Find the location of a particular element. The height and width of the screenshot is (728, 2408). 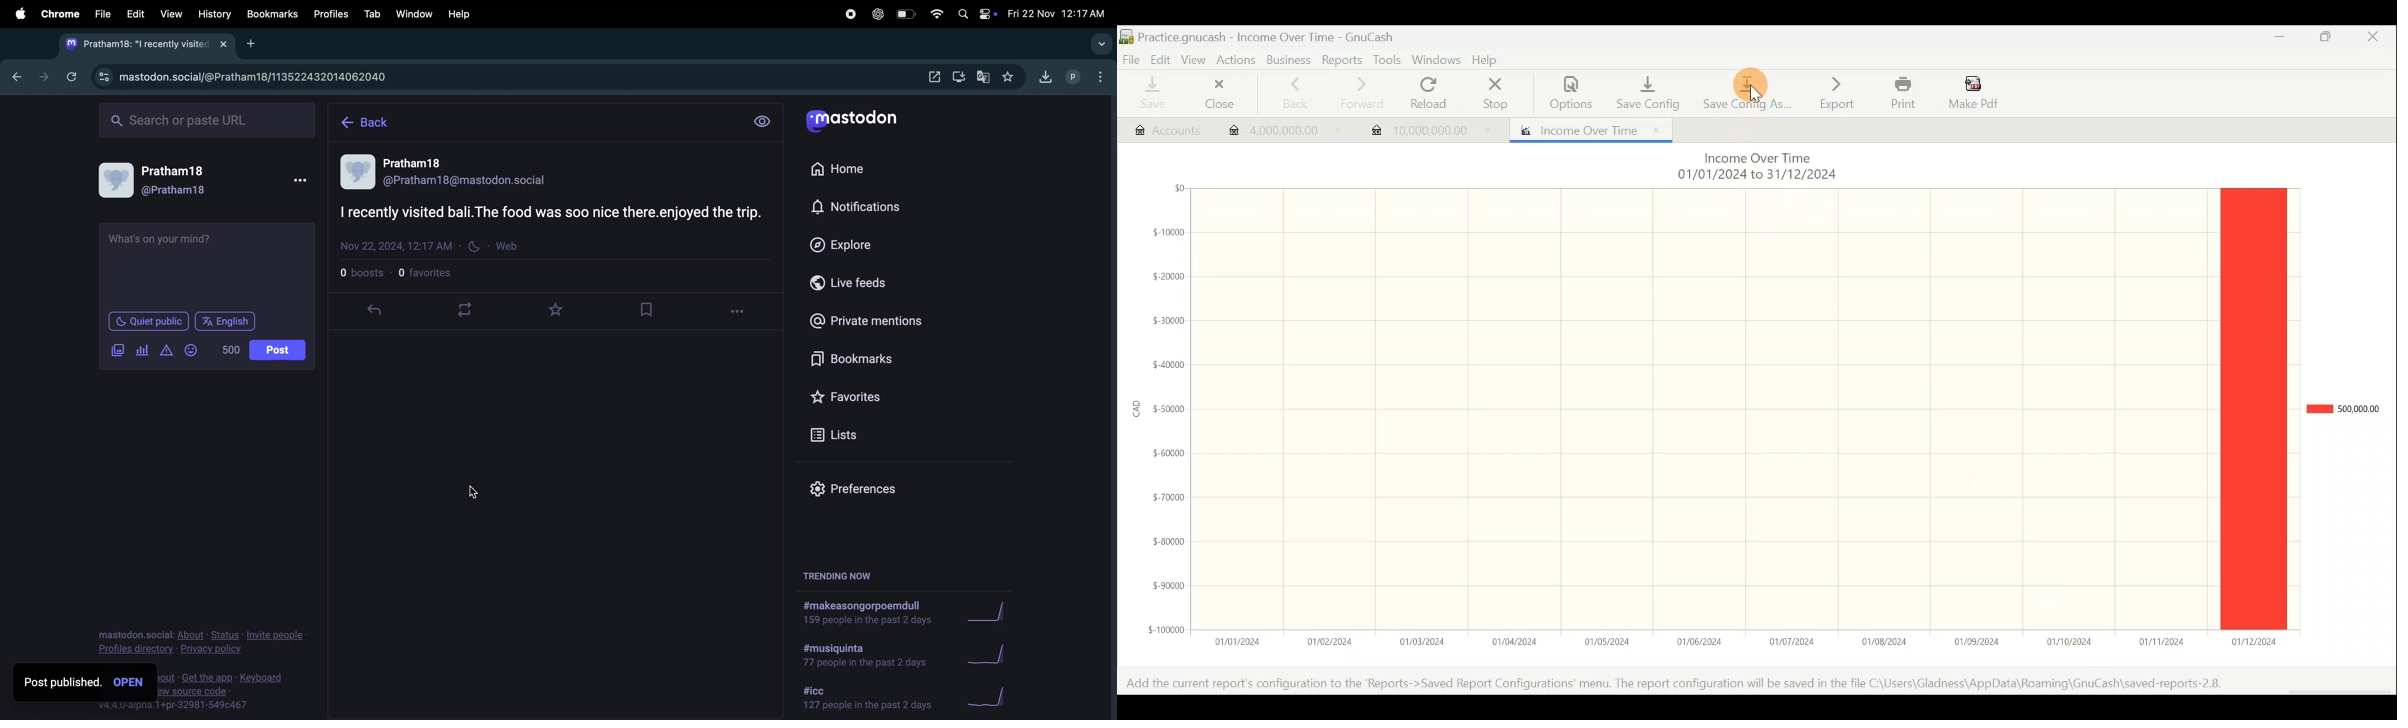

Imported transaction 1 is located at coordinates (1278, 133).